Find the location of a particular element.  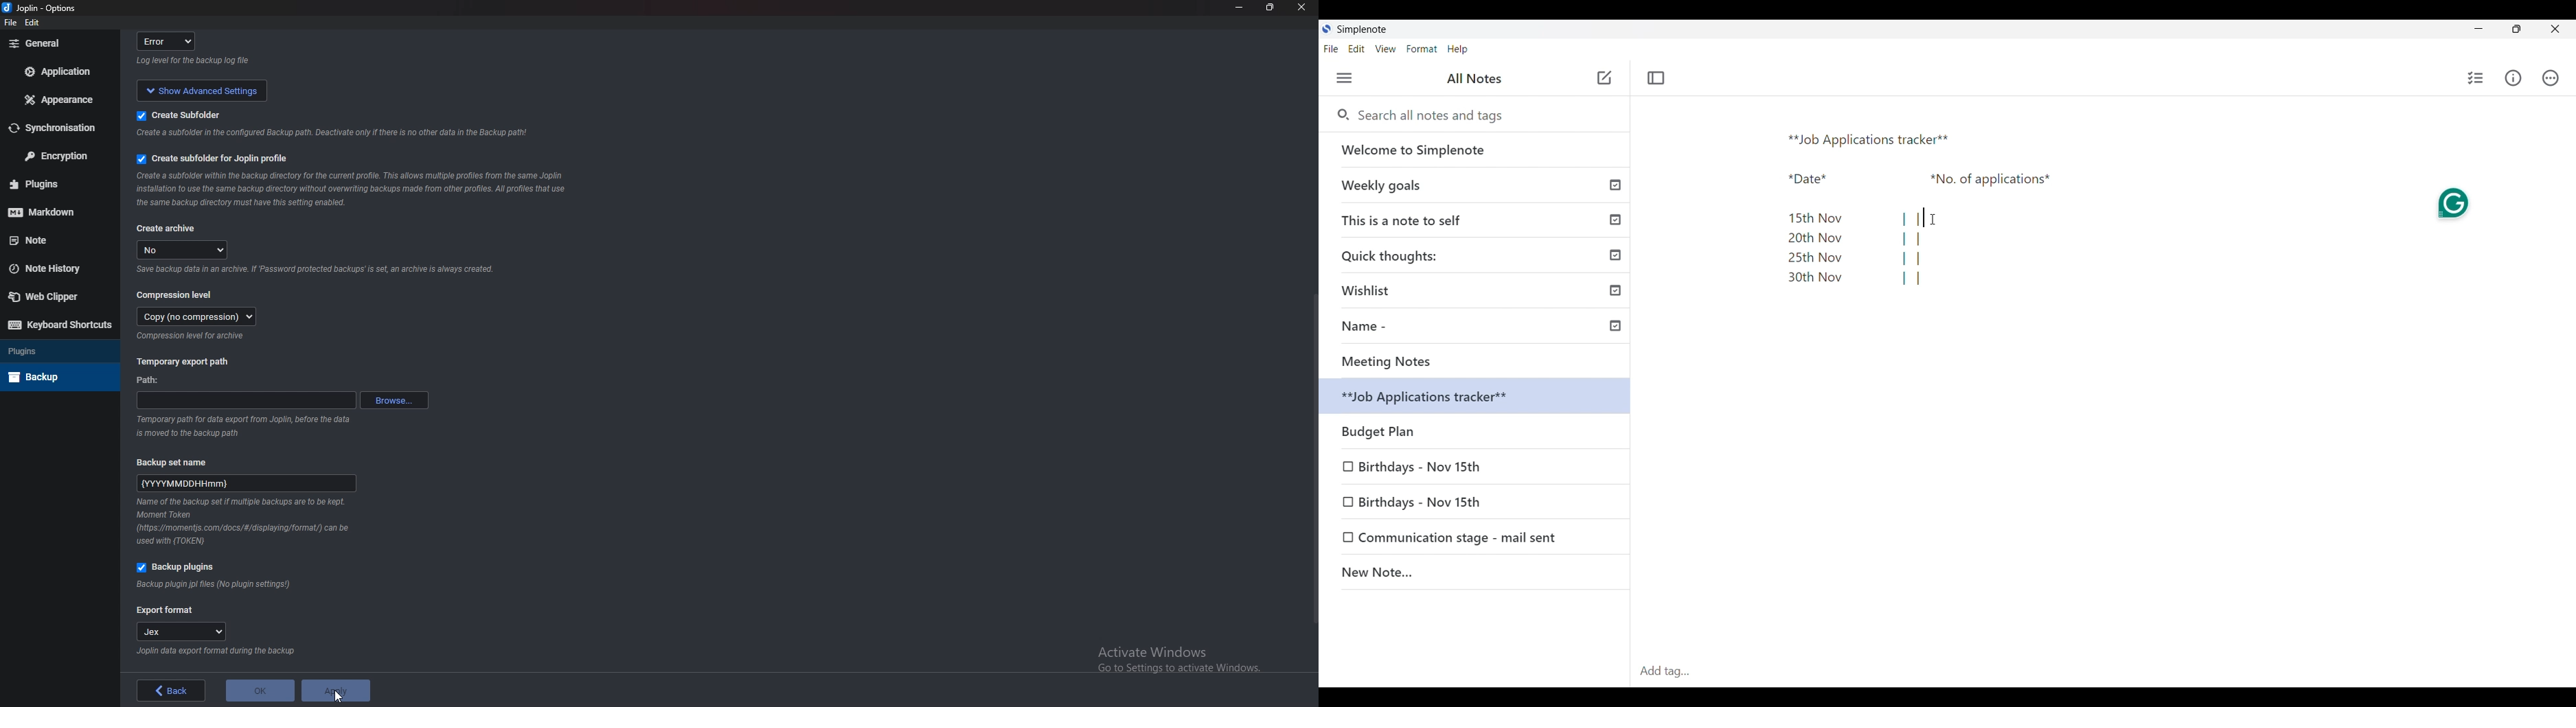

Plugins is located at coordinates (54, 184).